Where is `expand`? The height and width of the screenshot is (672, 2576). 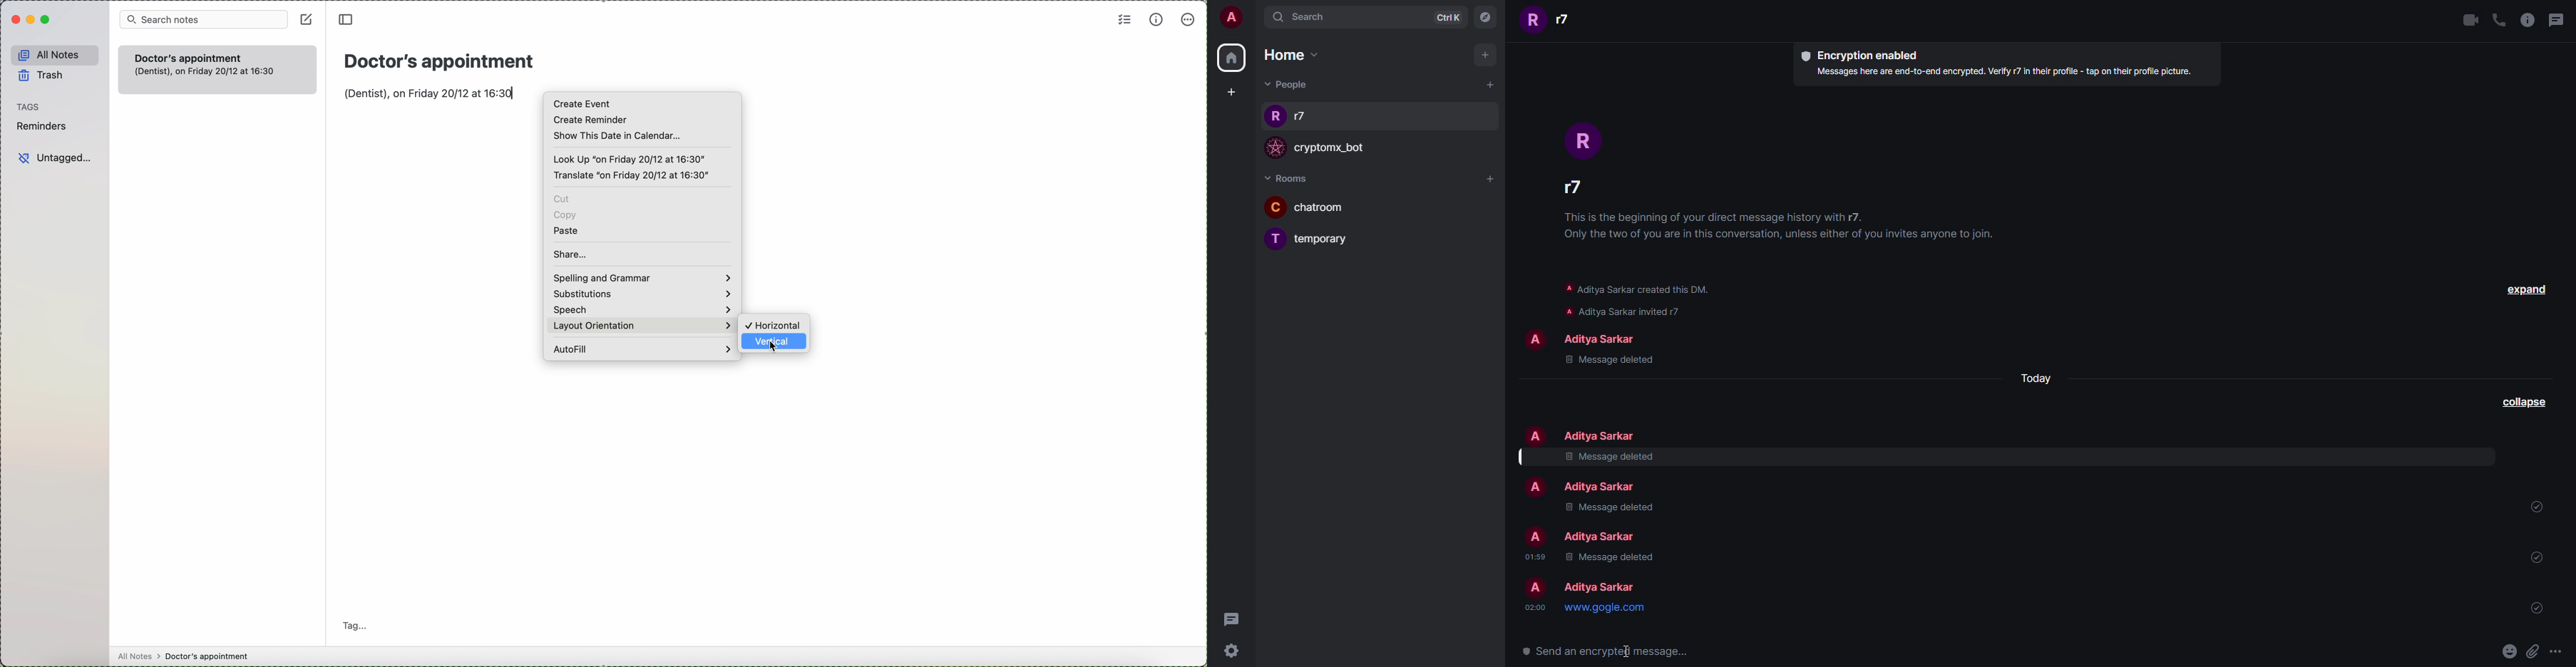 expand is located at coordinates (2528, 289).